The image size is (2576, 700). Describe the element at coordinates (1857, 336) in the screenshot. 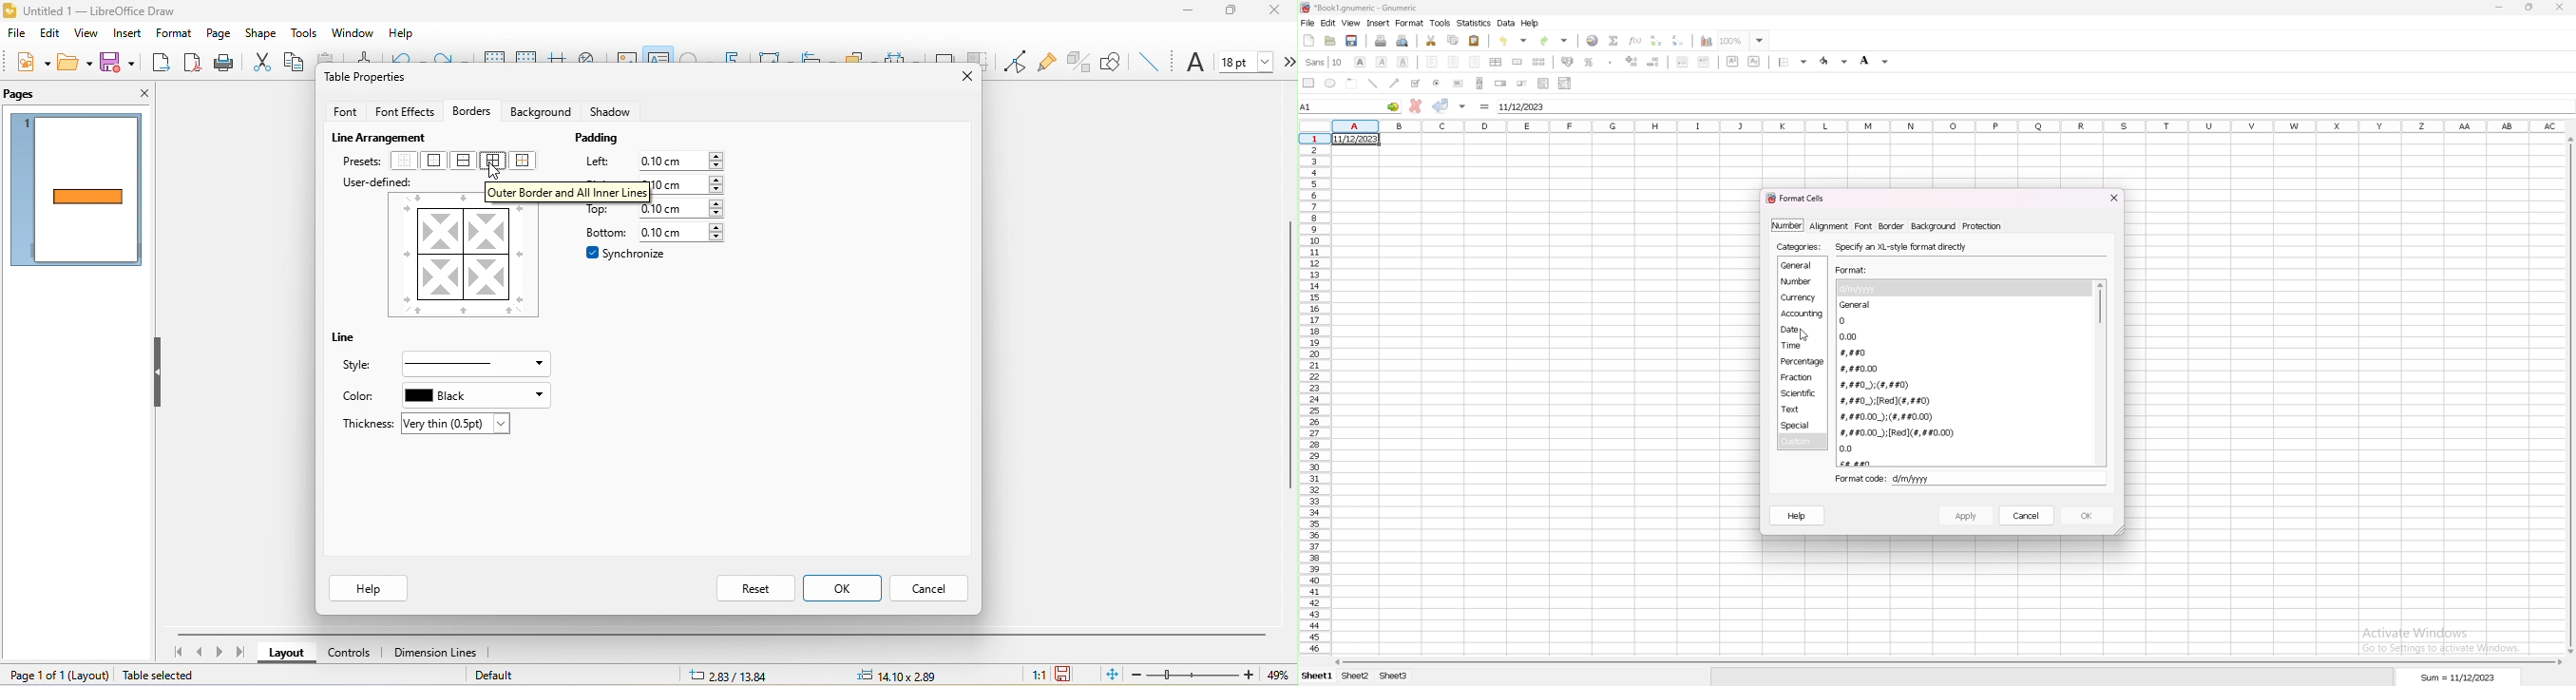

I see `0.00` at that location.